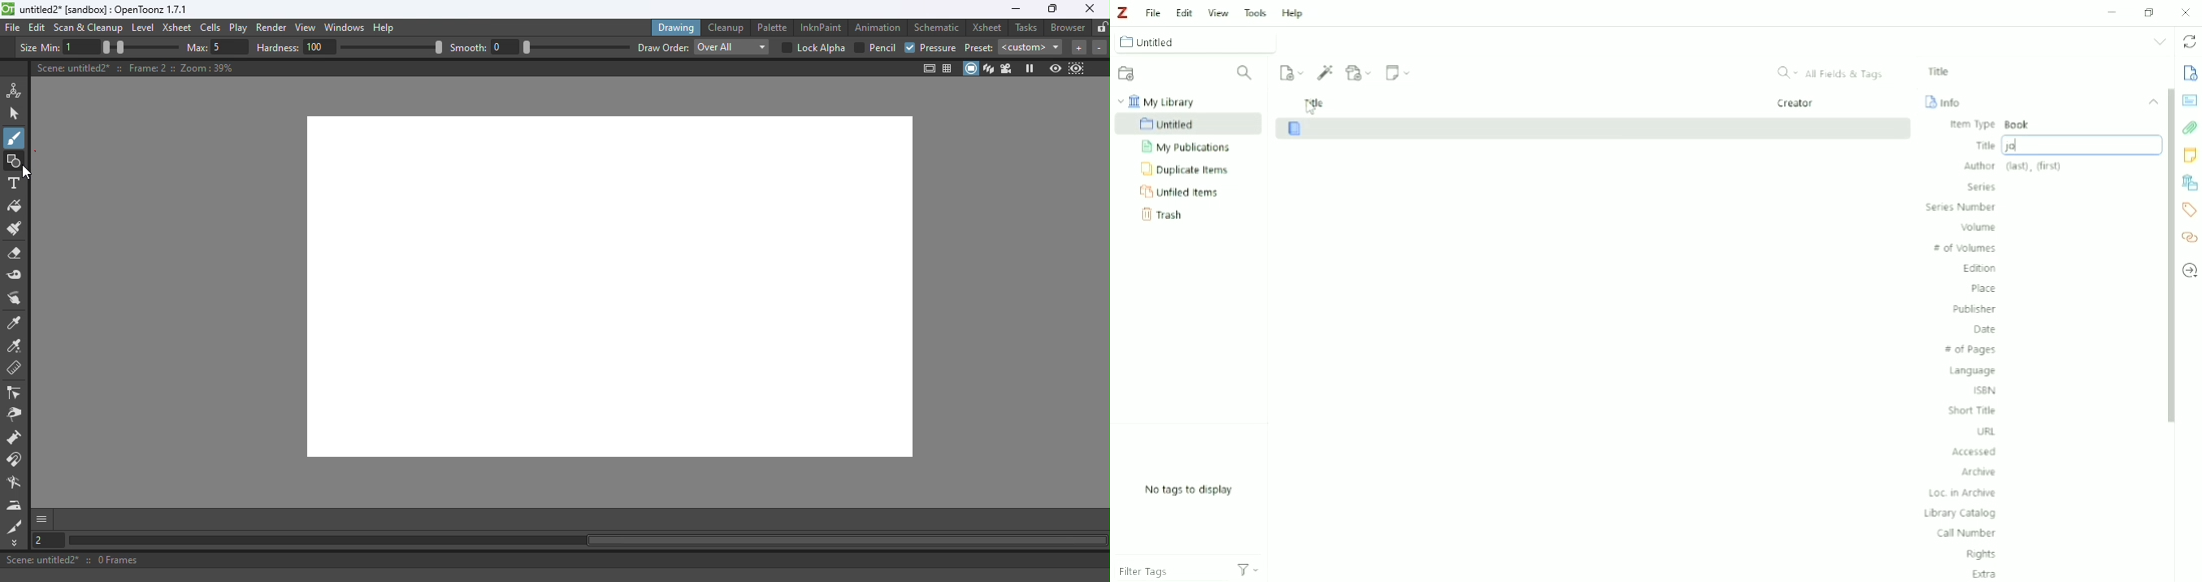 The image size is (2212, 588). I want to click on Magnet tool, so click(15, 439).